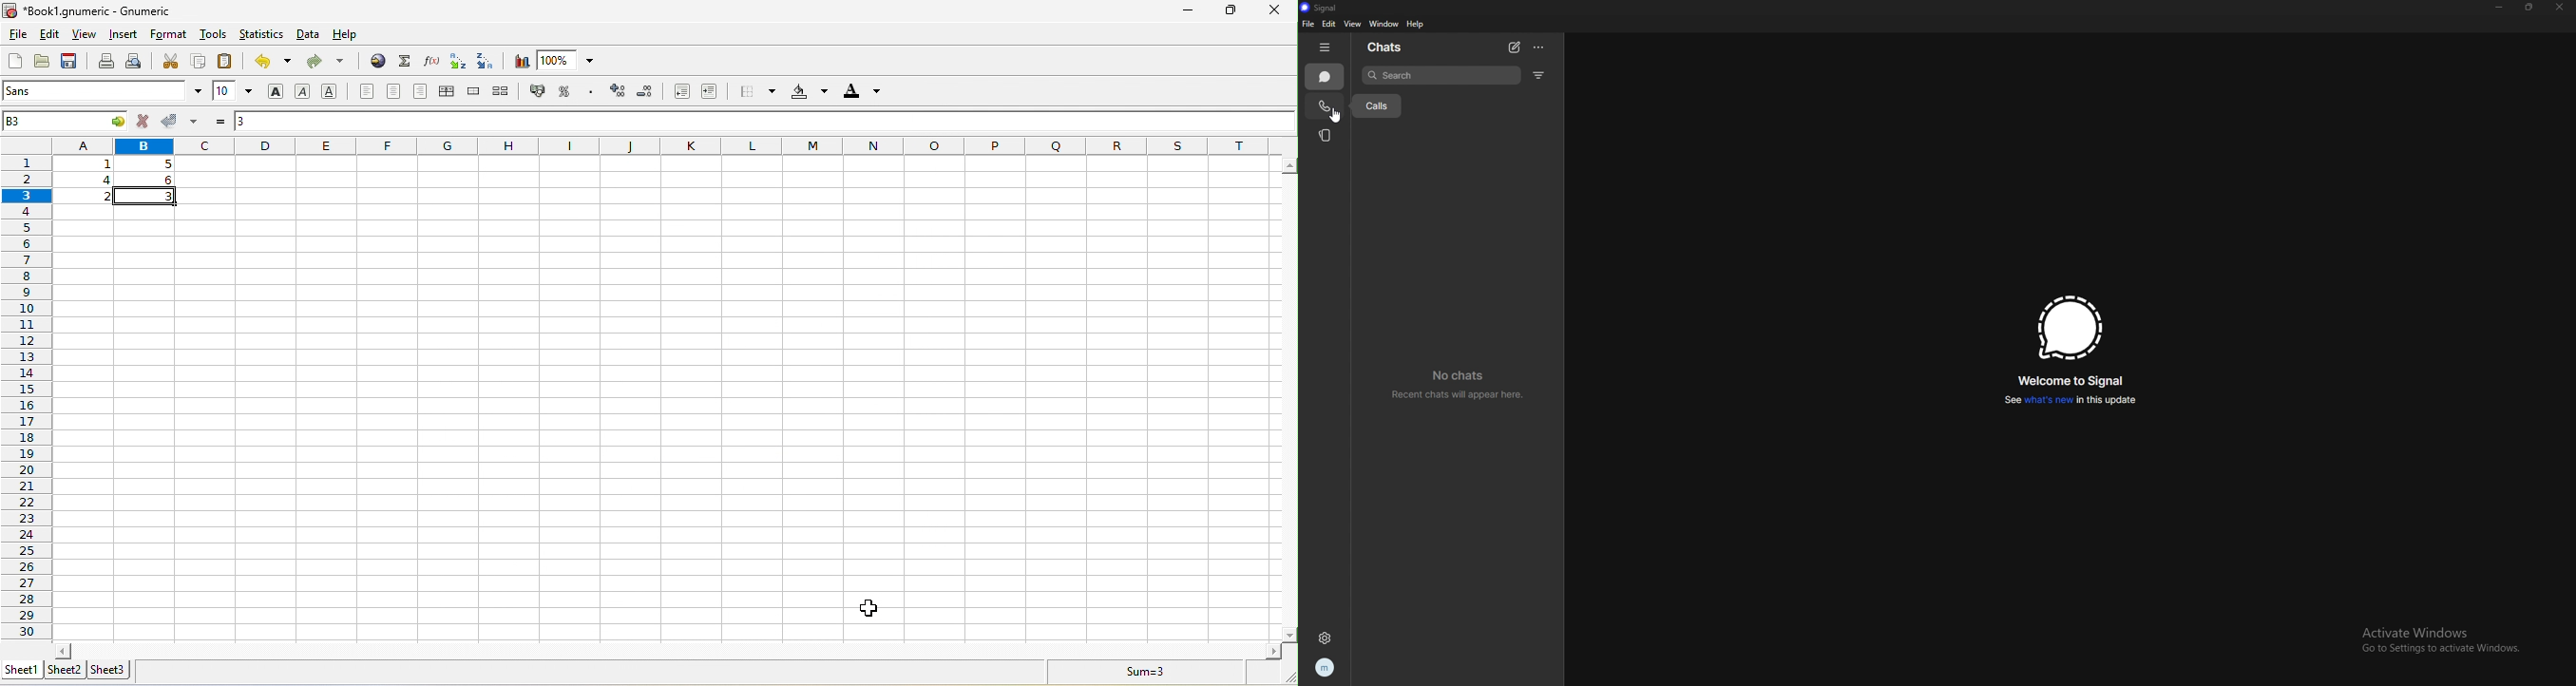 The image size is (2576, 700). What do you see at coordinates (541, 91) in the screenshot?
I see `format the selection as accounting` at bounding box center [541, 91].